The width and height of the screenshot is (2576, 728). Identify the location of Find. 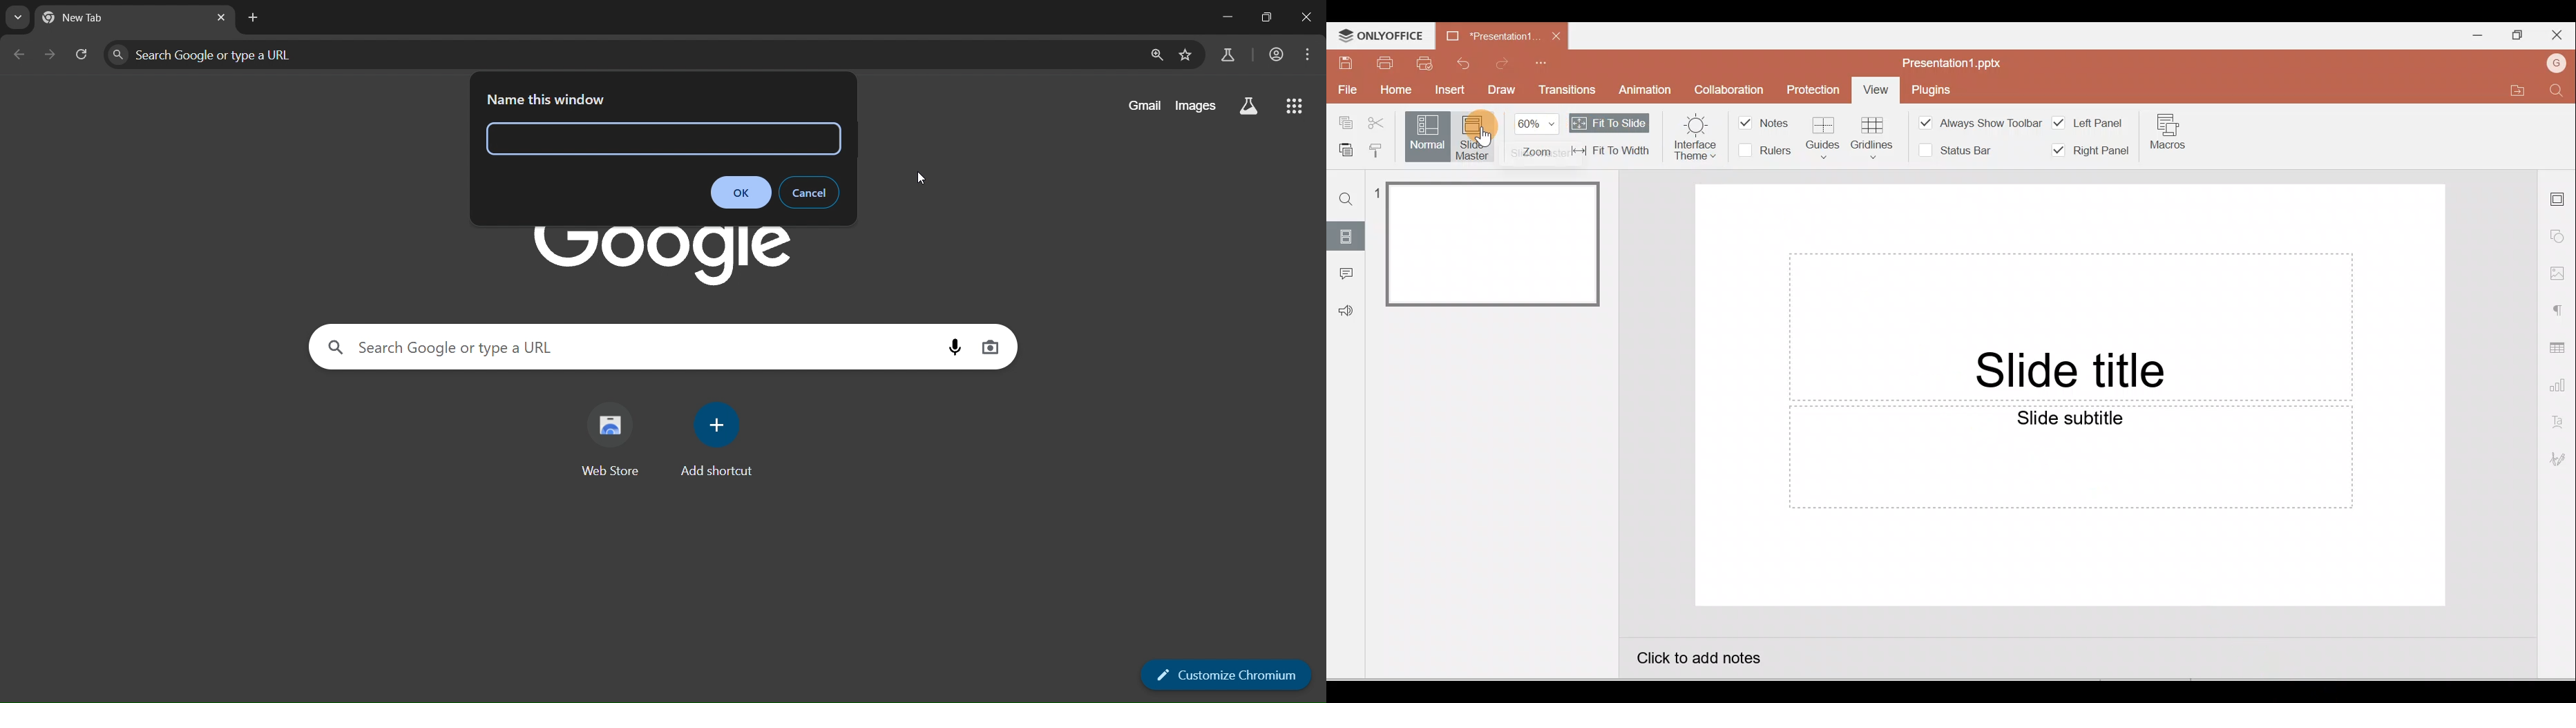
(1345, 198).